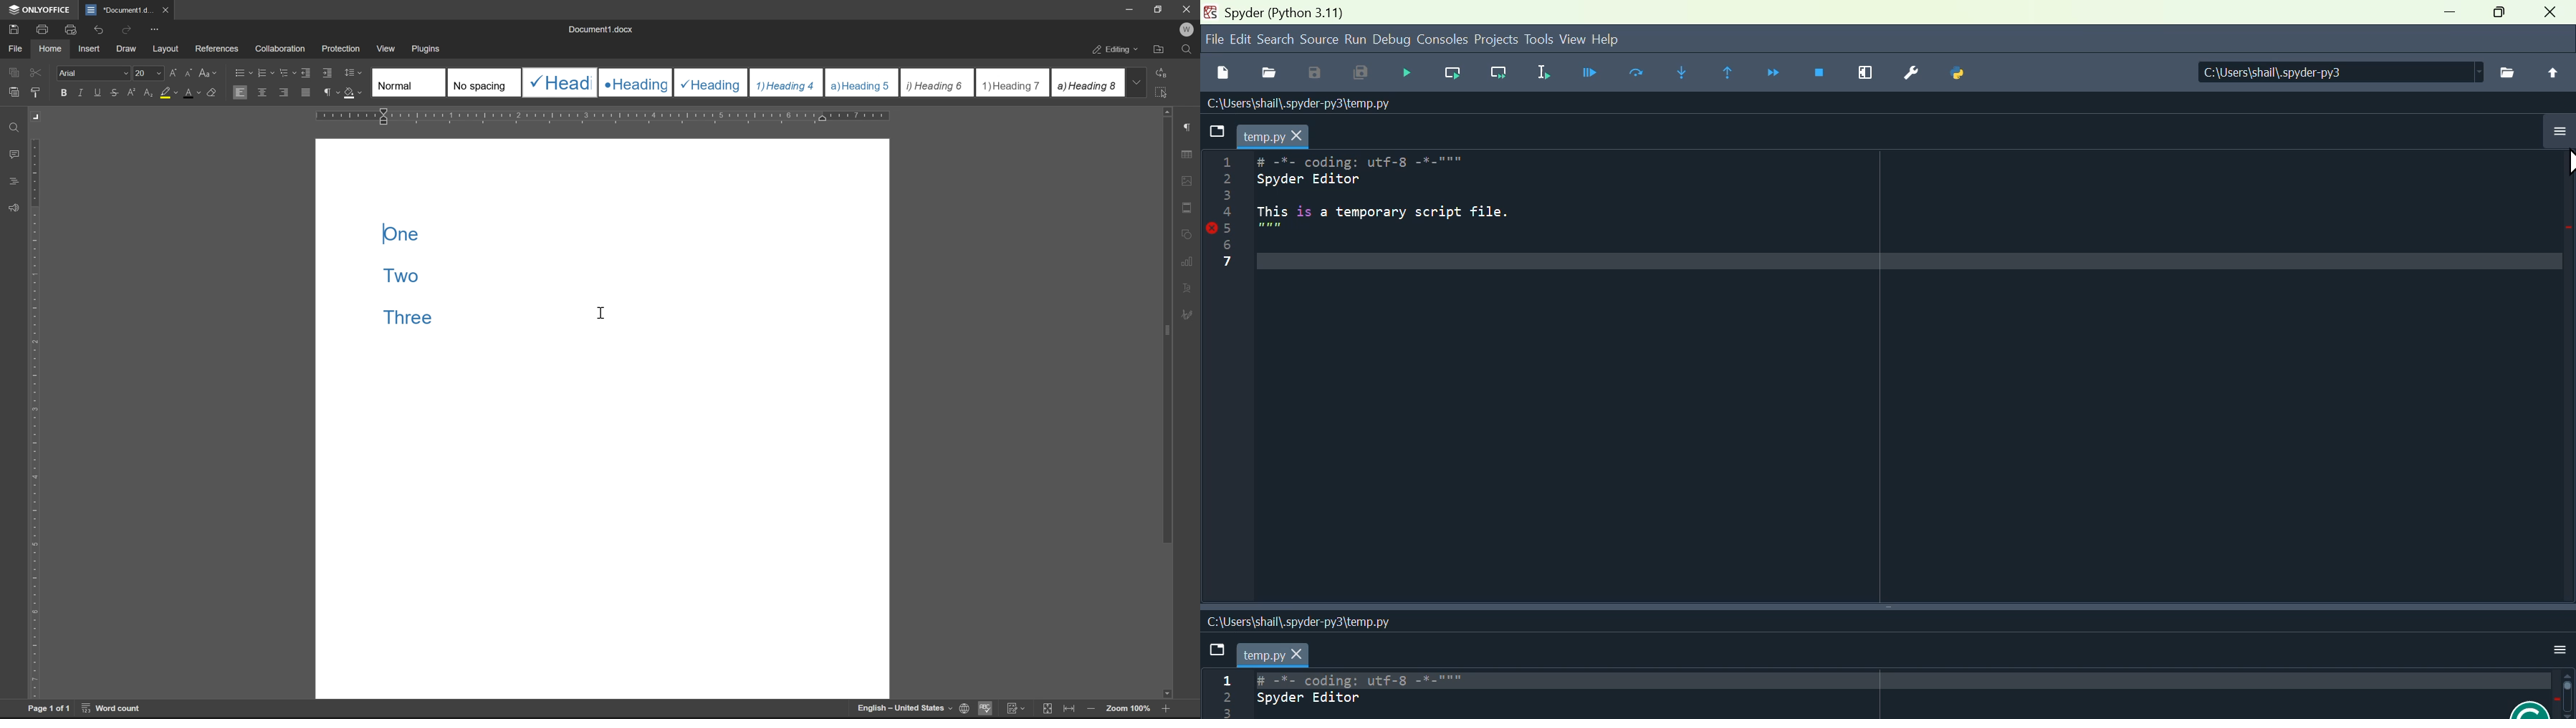 Image resolution: width=2576 pixels, height=728 pixels. I want to click on Save as, so click(1321, 74).